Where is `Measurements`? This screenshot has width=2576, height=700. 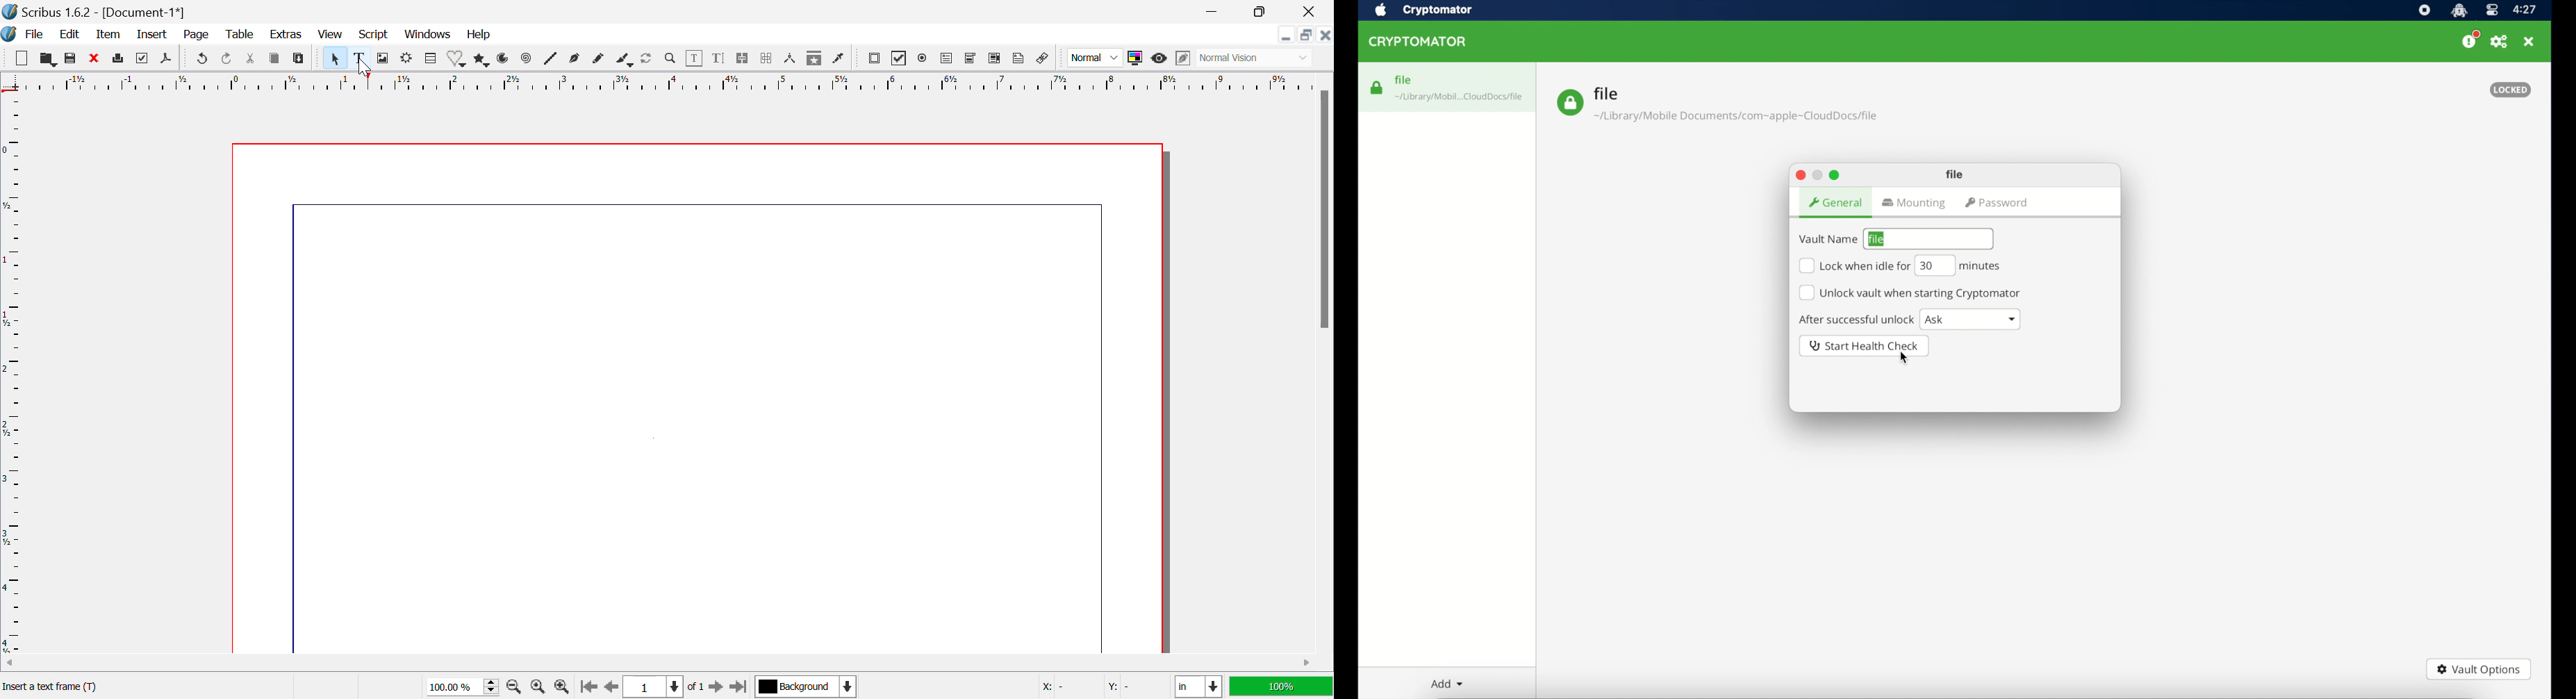 Measurements is located at coordinates (793, 59).